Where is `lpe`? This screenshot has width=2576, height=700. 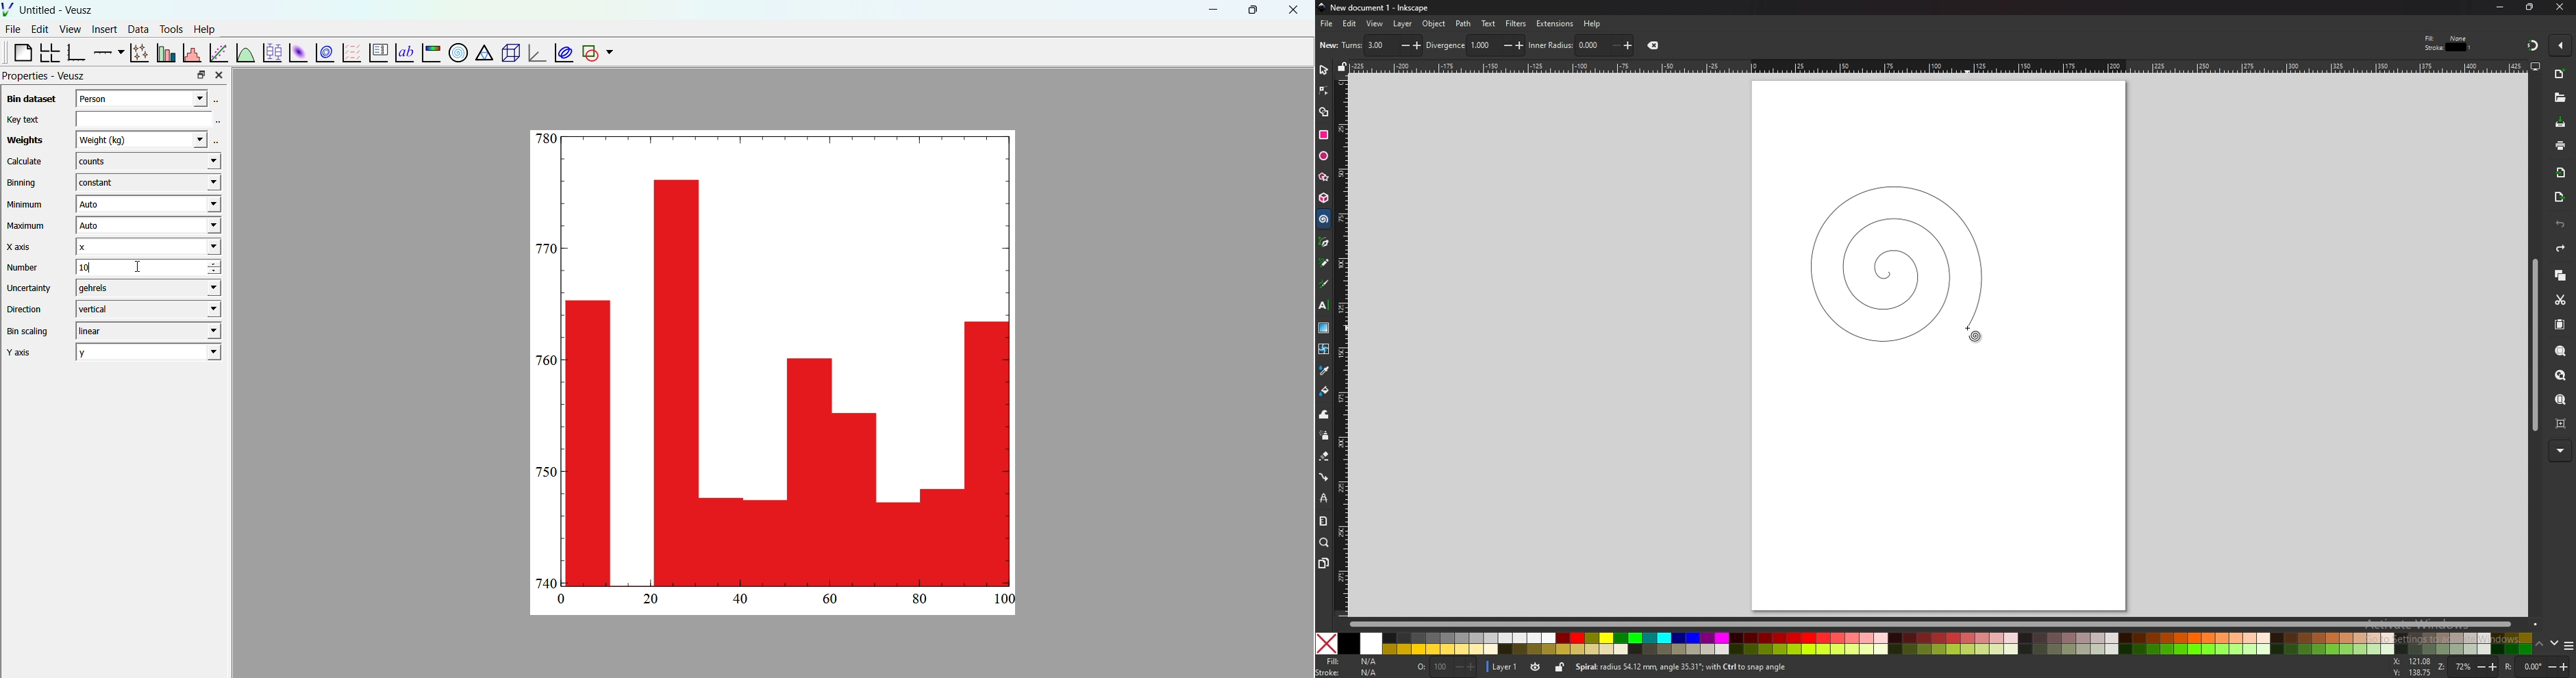
lpe is located at coordinates (1324, 499).